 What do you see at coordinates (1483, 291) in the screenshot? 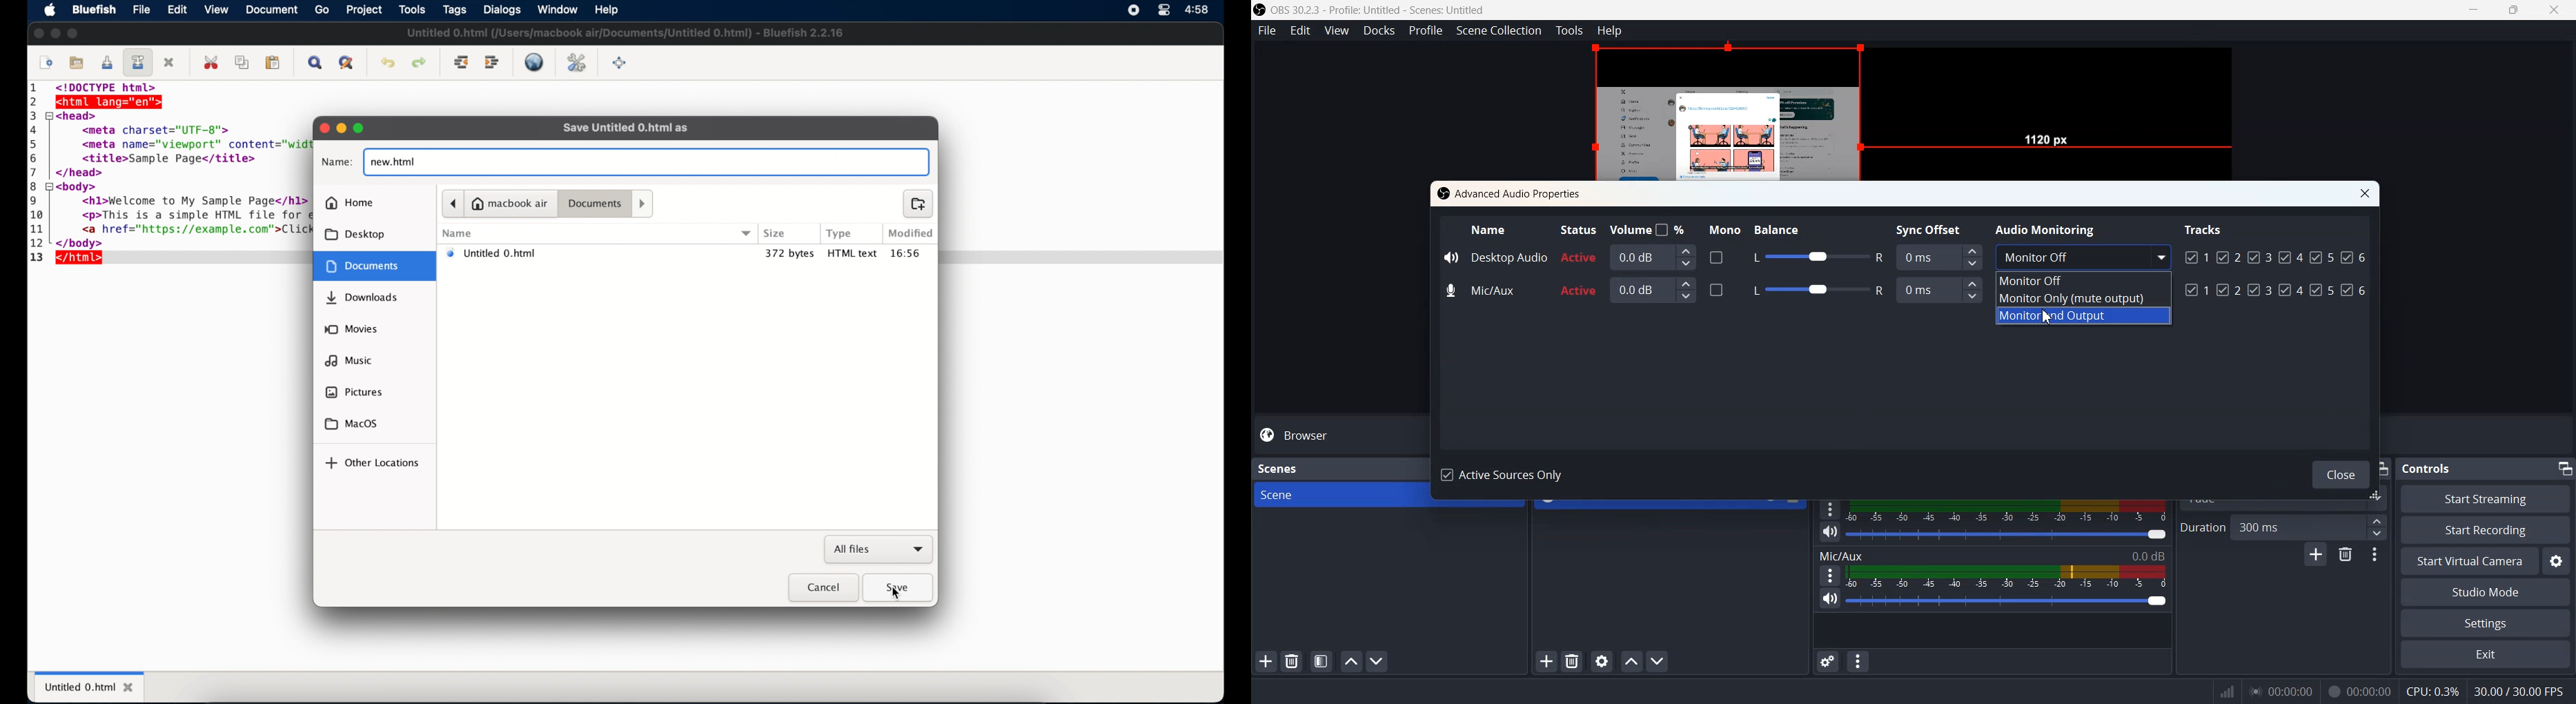
I see `Mic/Aux` at bounding box center [1483, 291].